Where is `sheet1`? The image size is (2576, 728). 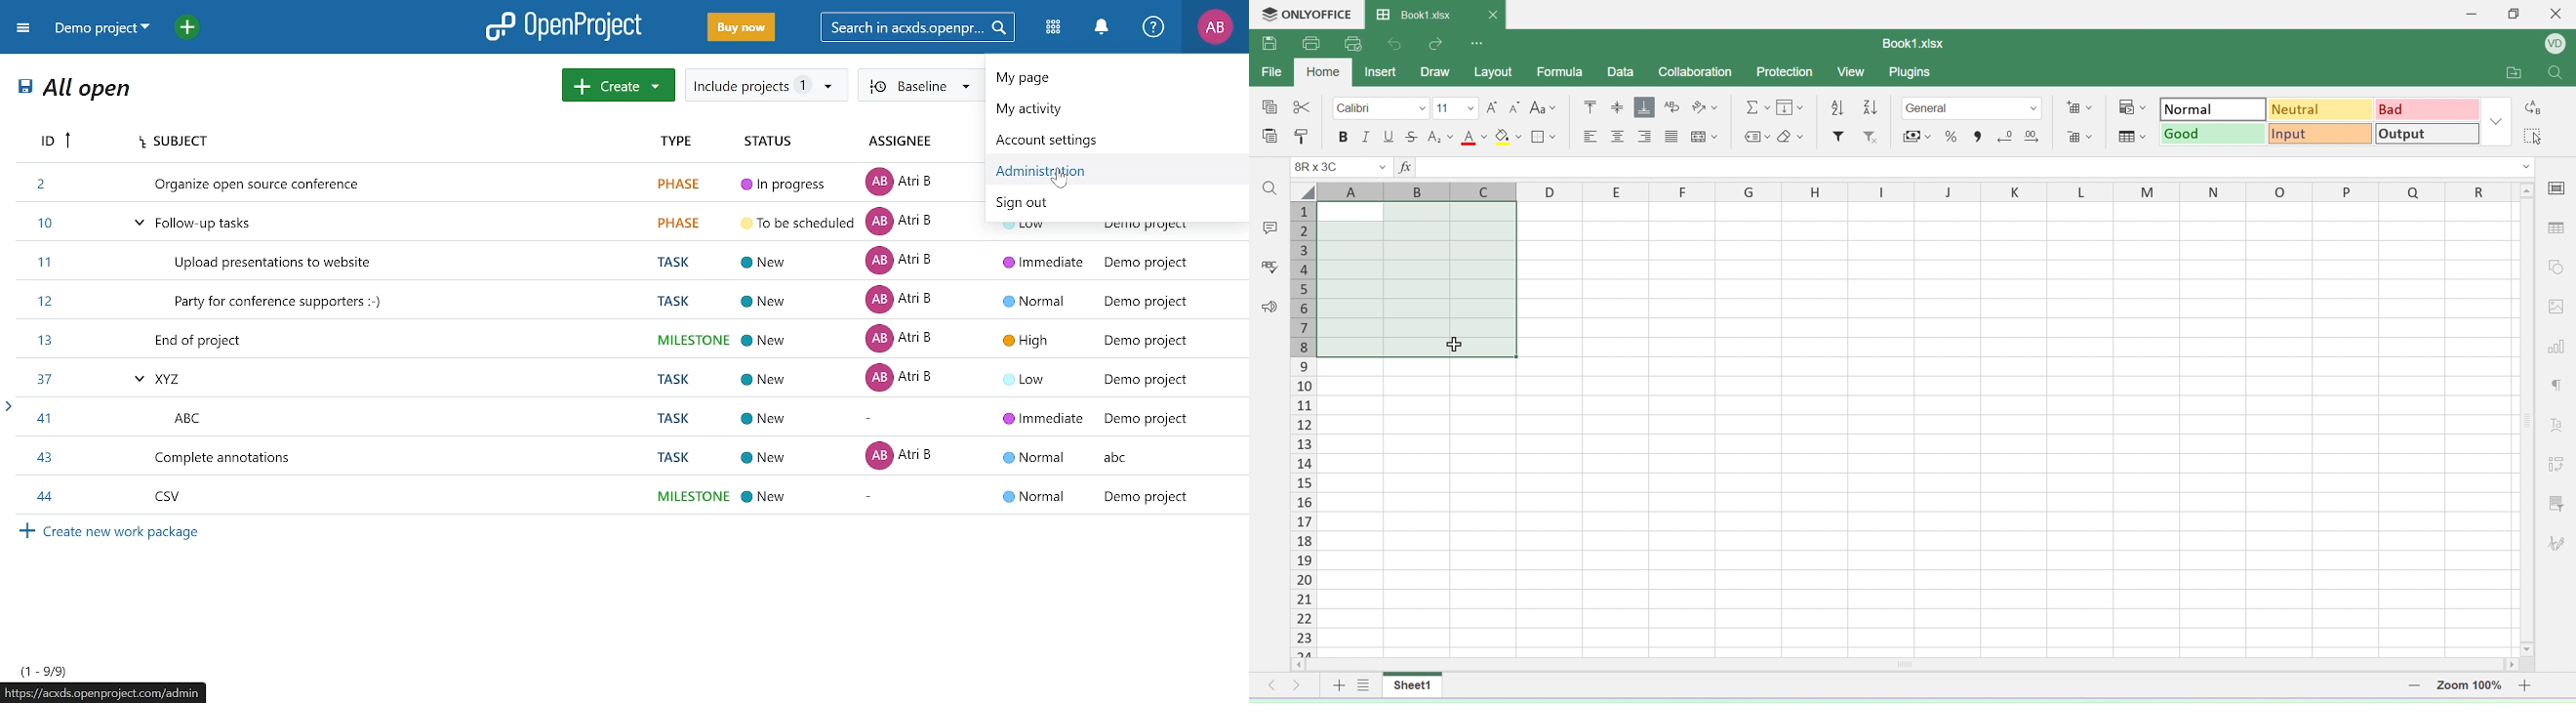
sheet1 is located at coordinates (1411, 686).